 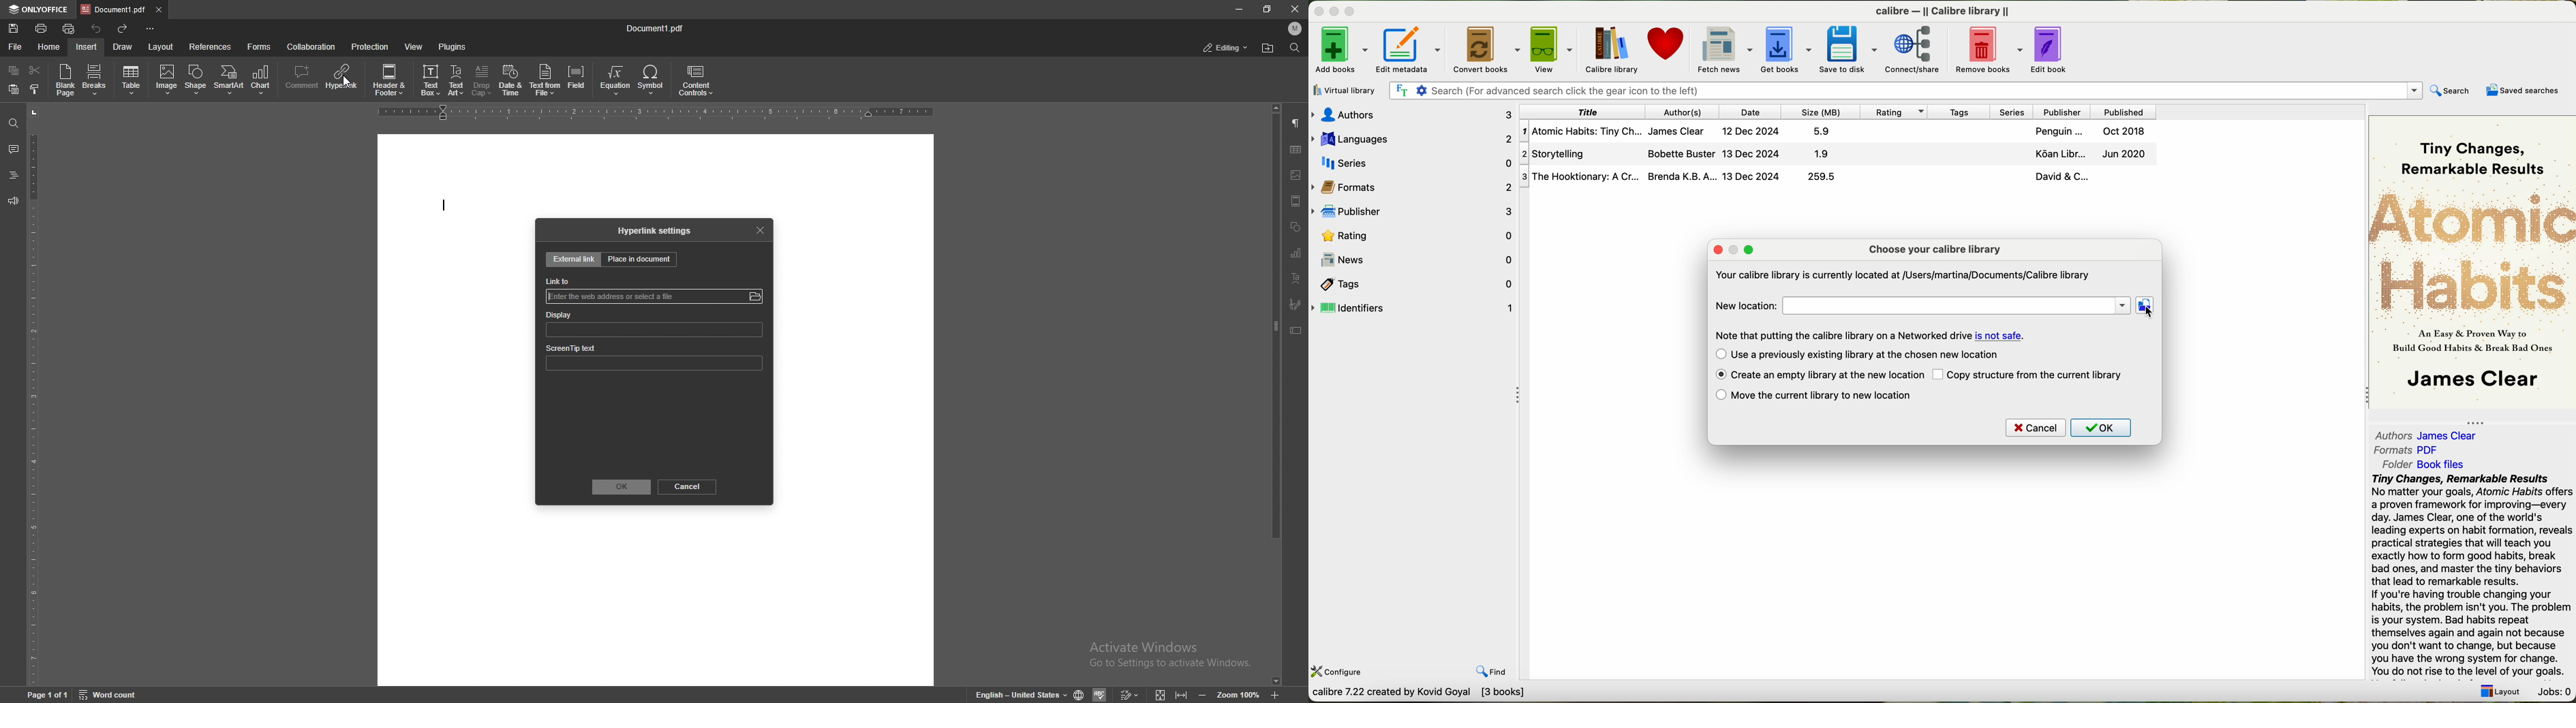 I want to click on references, so click(x=211, y=46).